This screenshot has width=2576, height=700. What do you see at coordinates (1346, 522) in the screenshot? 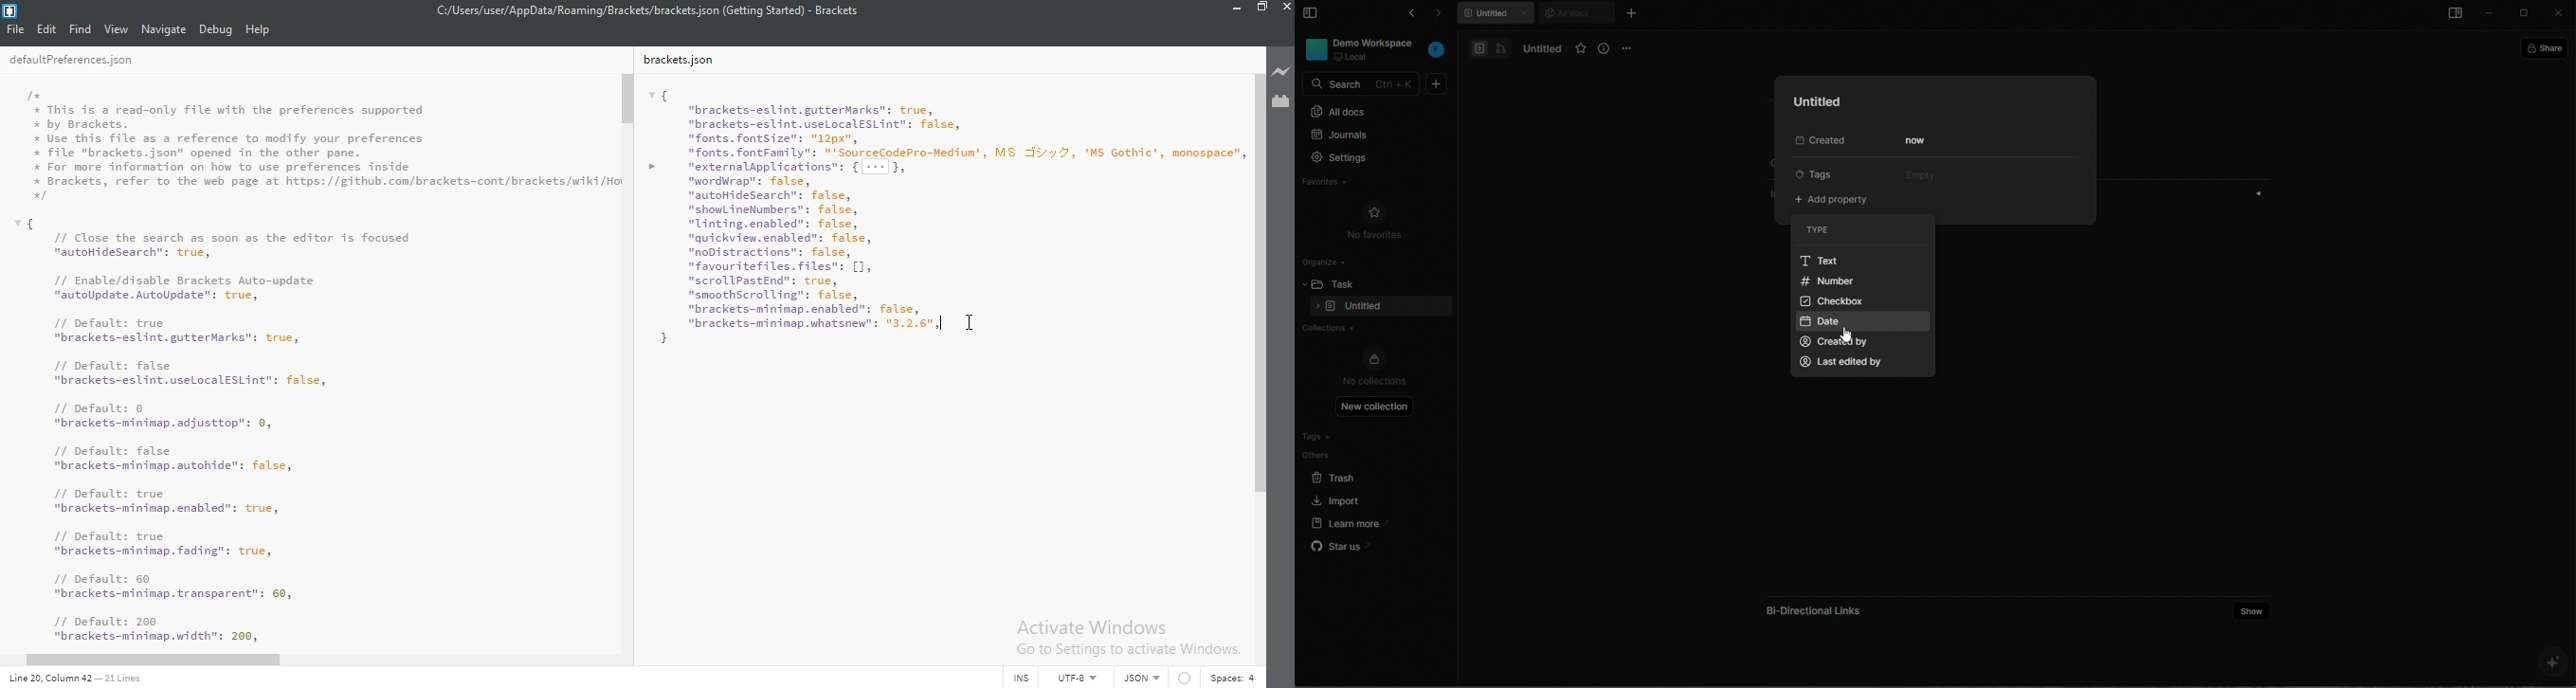
I see `learn more ` at bounding box center [1346, 522].